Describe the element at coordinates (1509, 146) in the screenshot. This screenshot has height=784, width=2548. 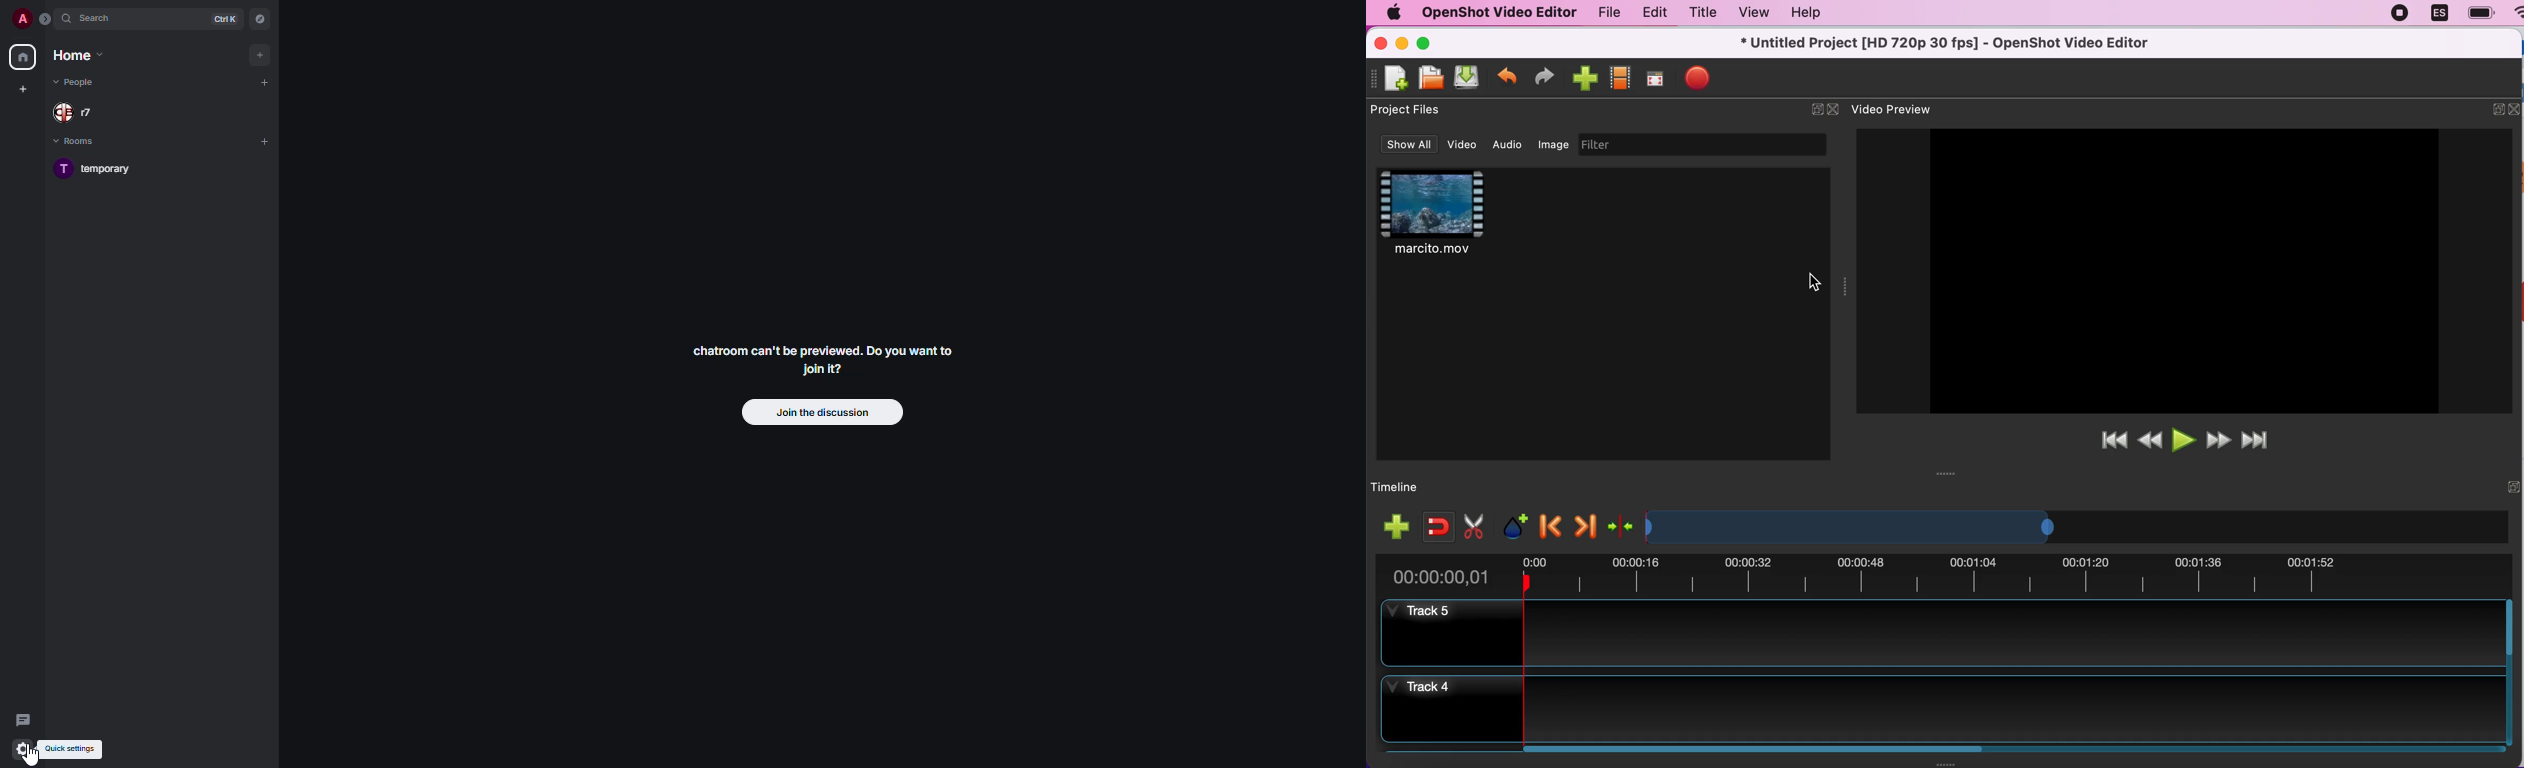
I see `audio` at that location.